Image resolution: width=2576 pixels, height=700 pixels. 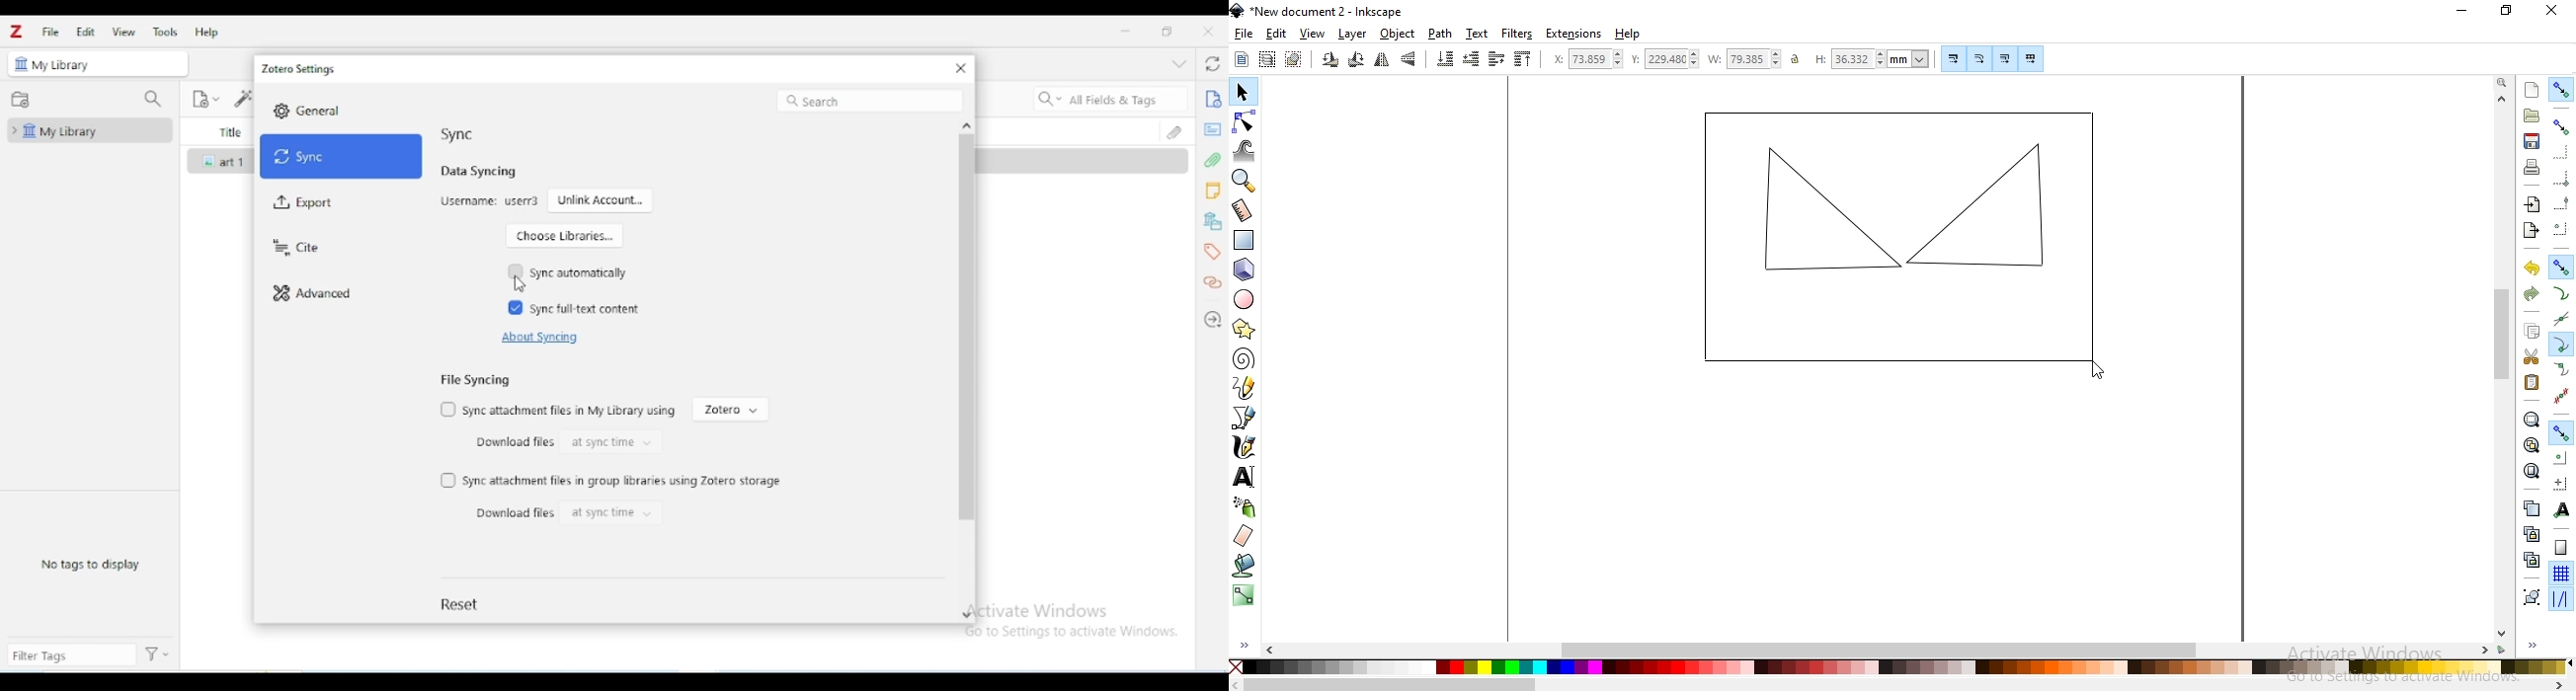 I want to click on view, so click(x=125, y=32).